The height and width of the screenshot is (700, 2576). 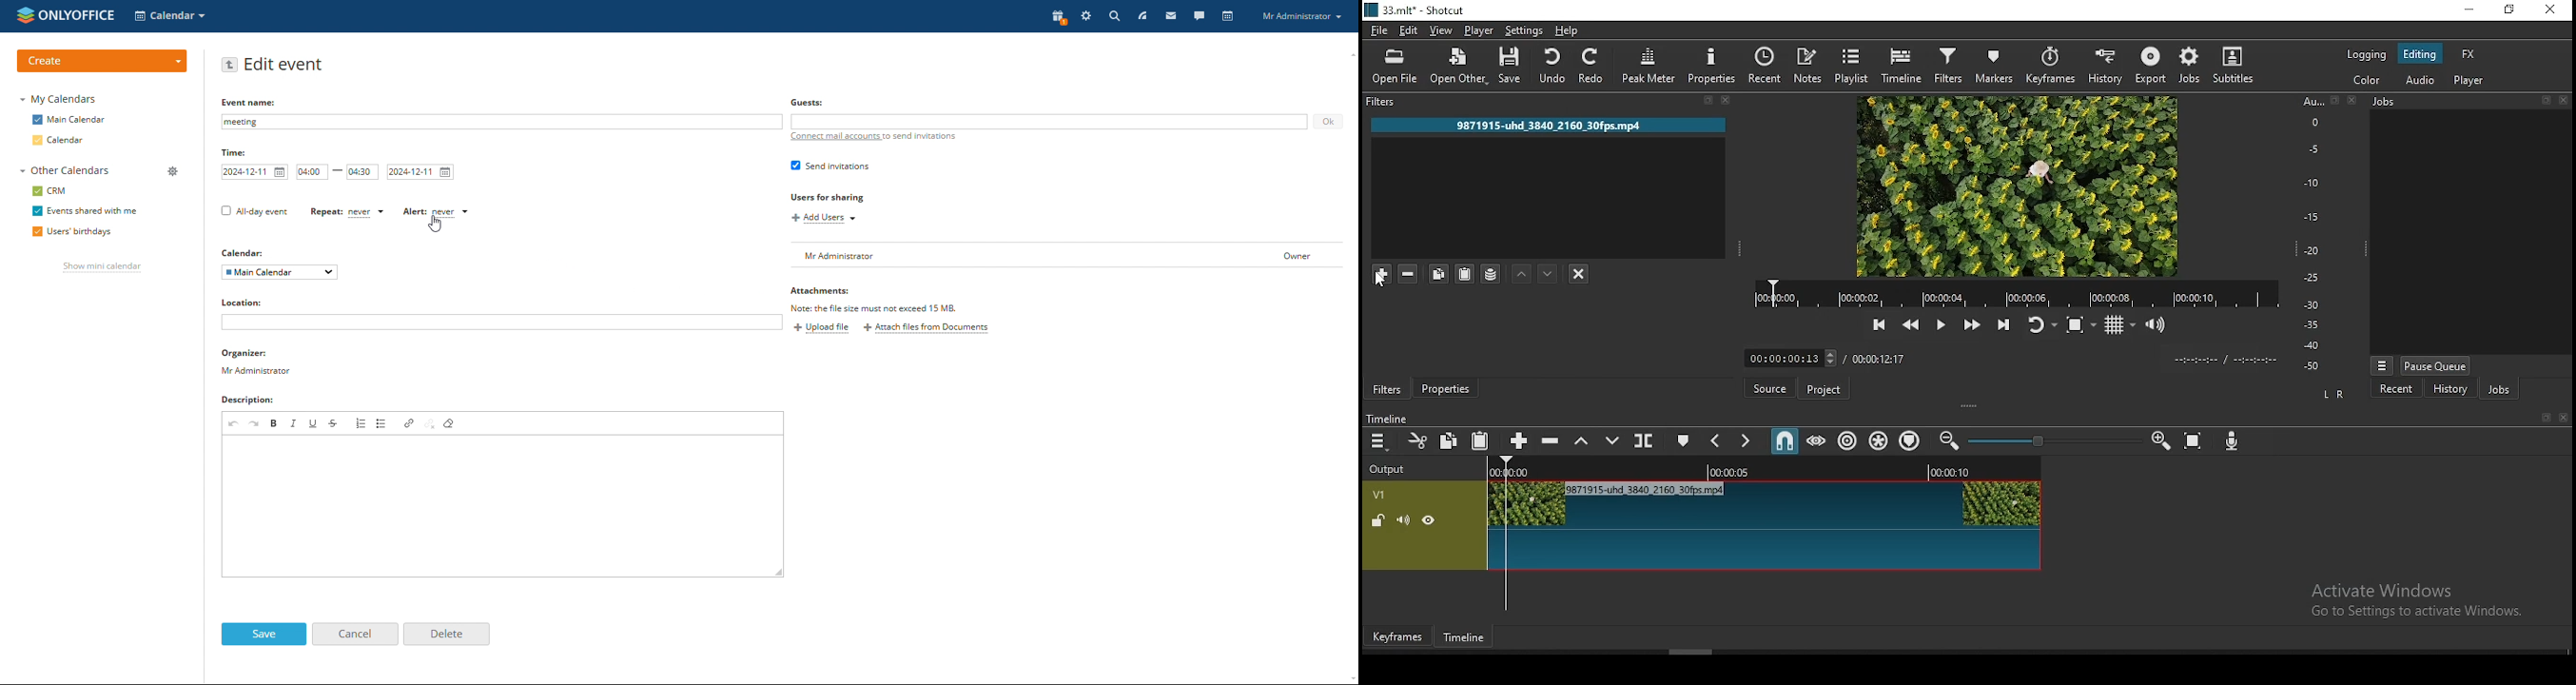 What do you see at coordinates (1411, 32) in the screenshot?
I see `edit` at bounding box center [1411, 32].